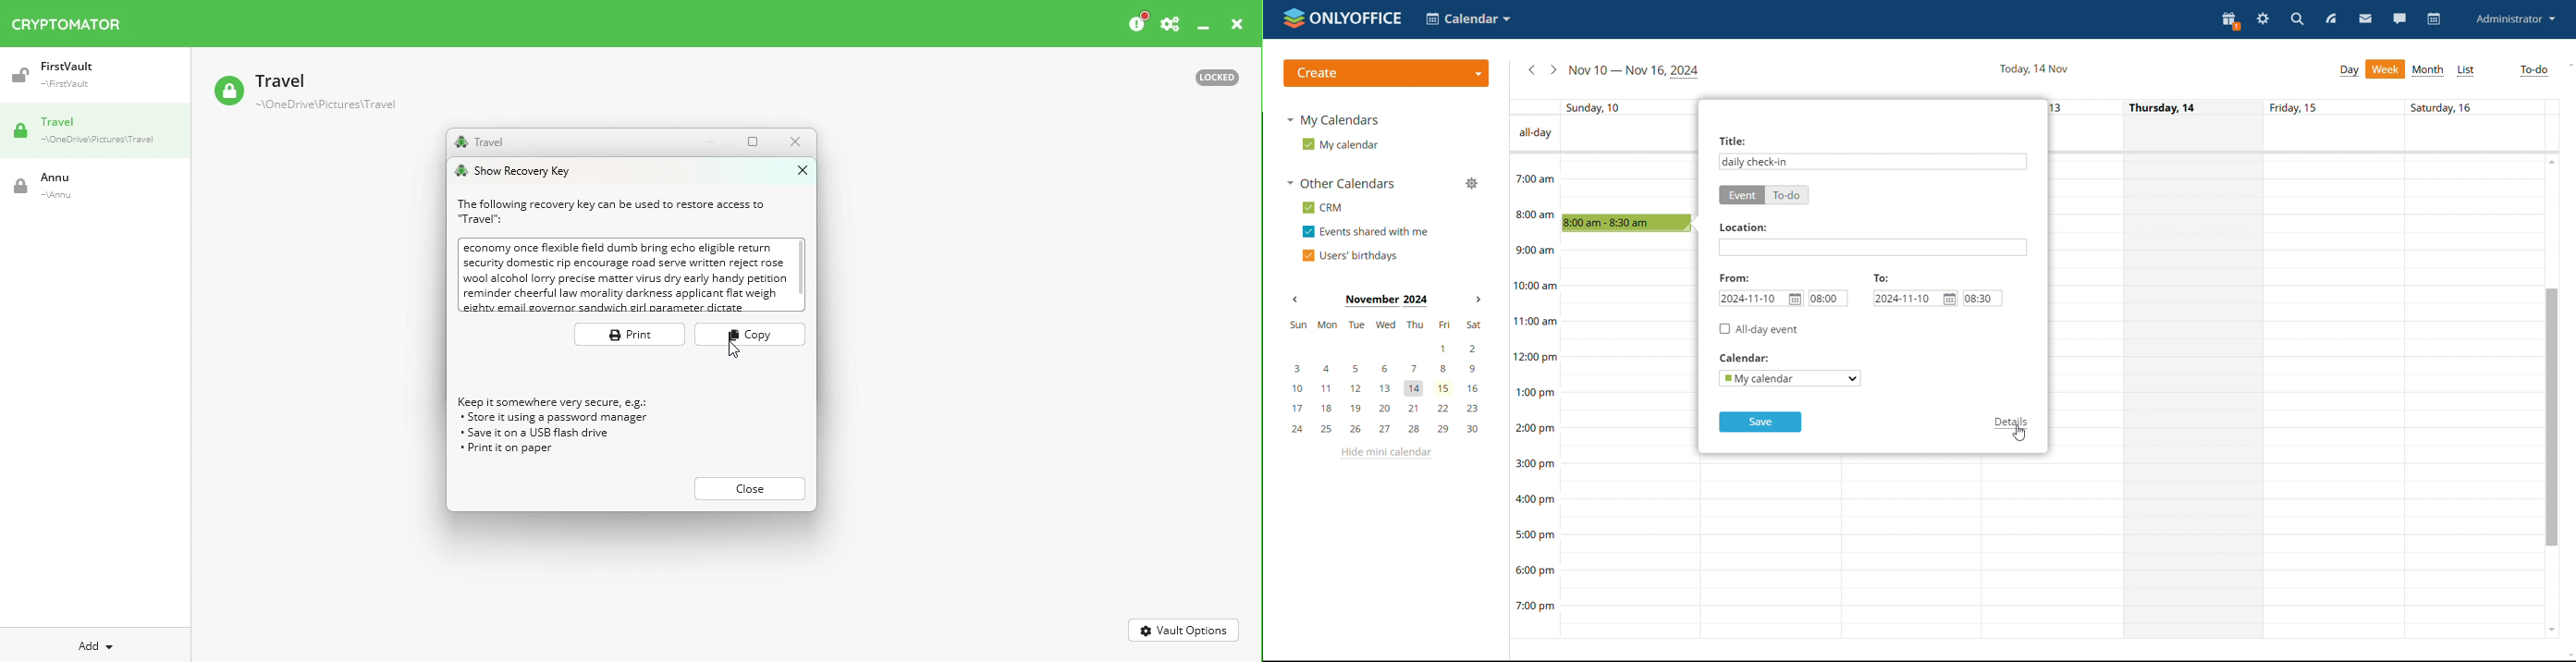 This screenshot has height=672, width=2576. I want to click on next week, so click(1552, 70).